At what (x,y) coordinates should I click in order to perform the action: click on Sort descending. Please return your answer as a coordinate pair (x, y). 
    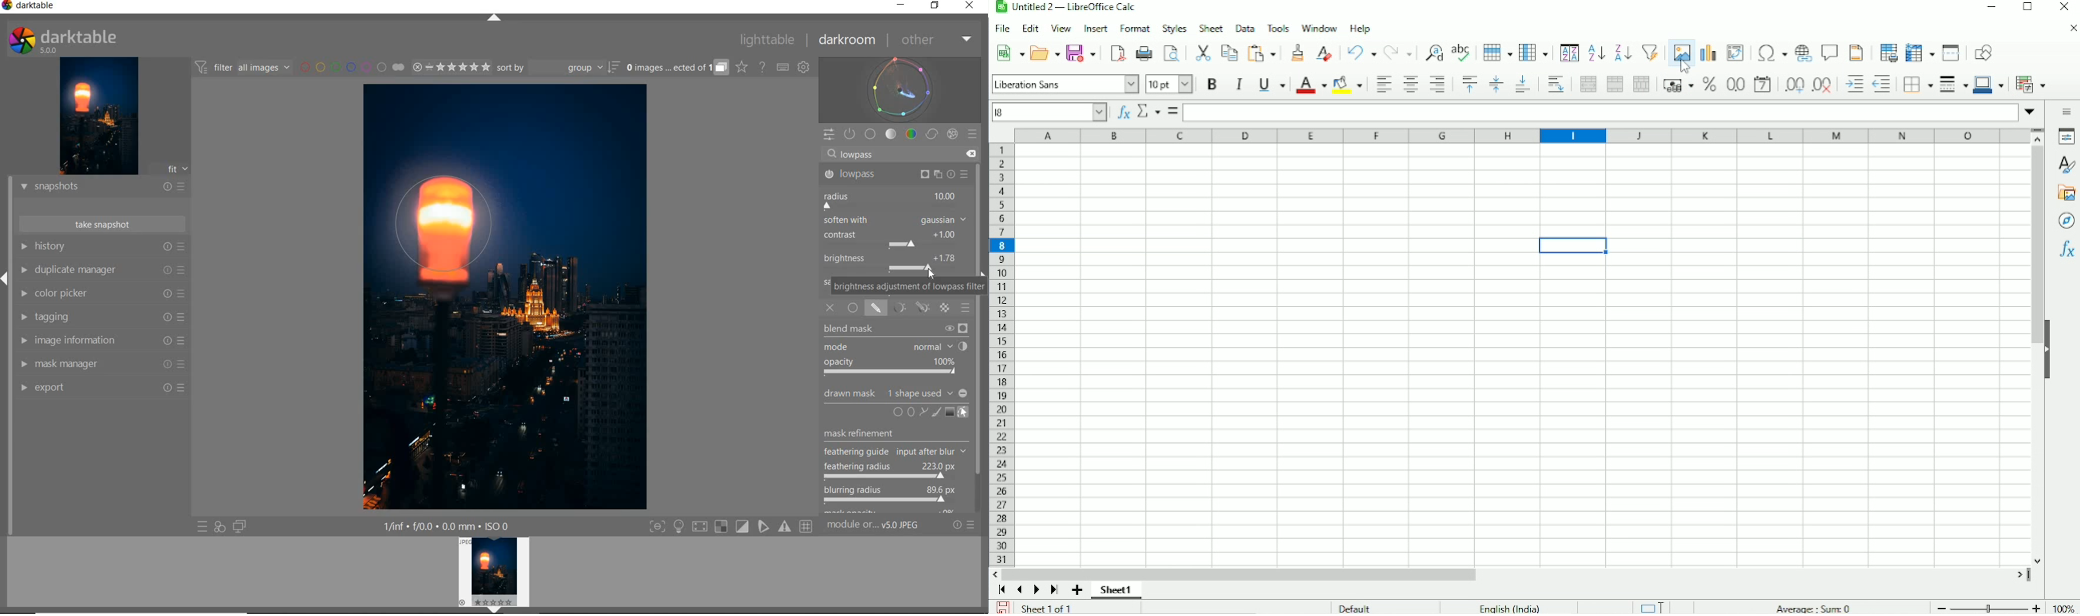
    Looking at the image, I should click on (1621, 52).